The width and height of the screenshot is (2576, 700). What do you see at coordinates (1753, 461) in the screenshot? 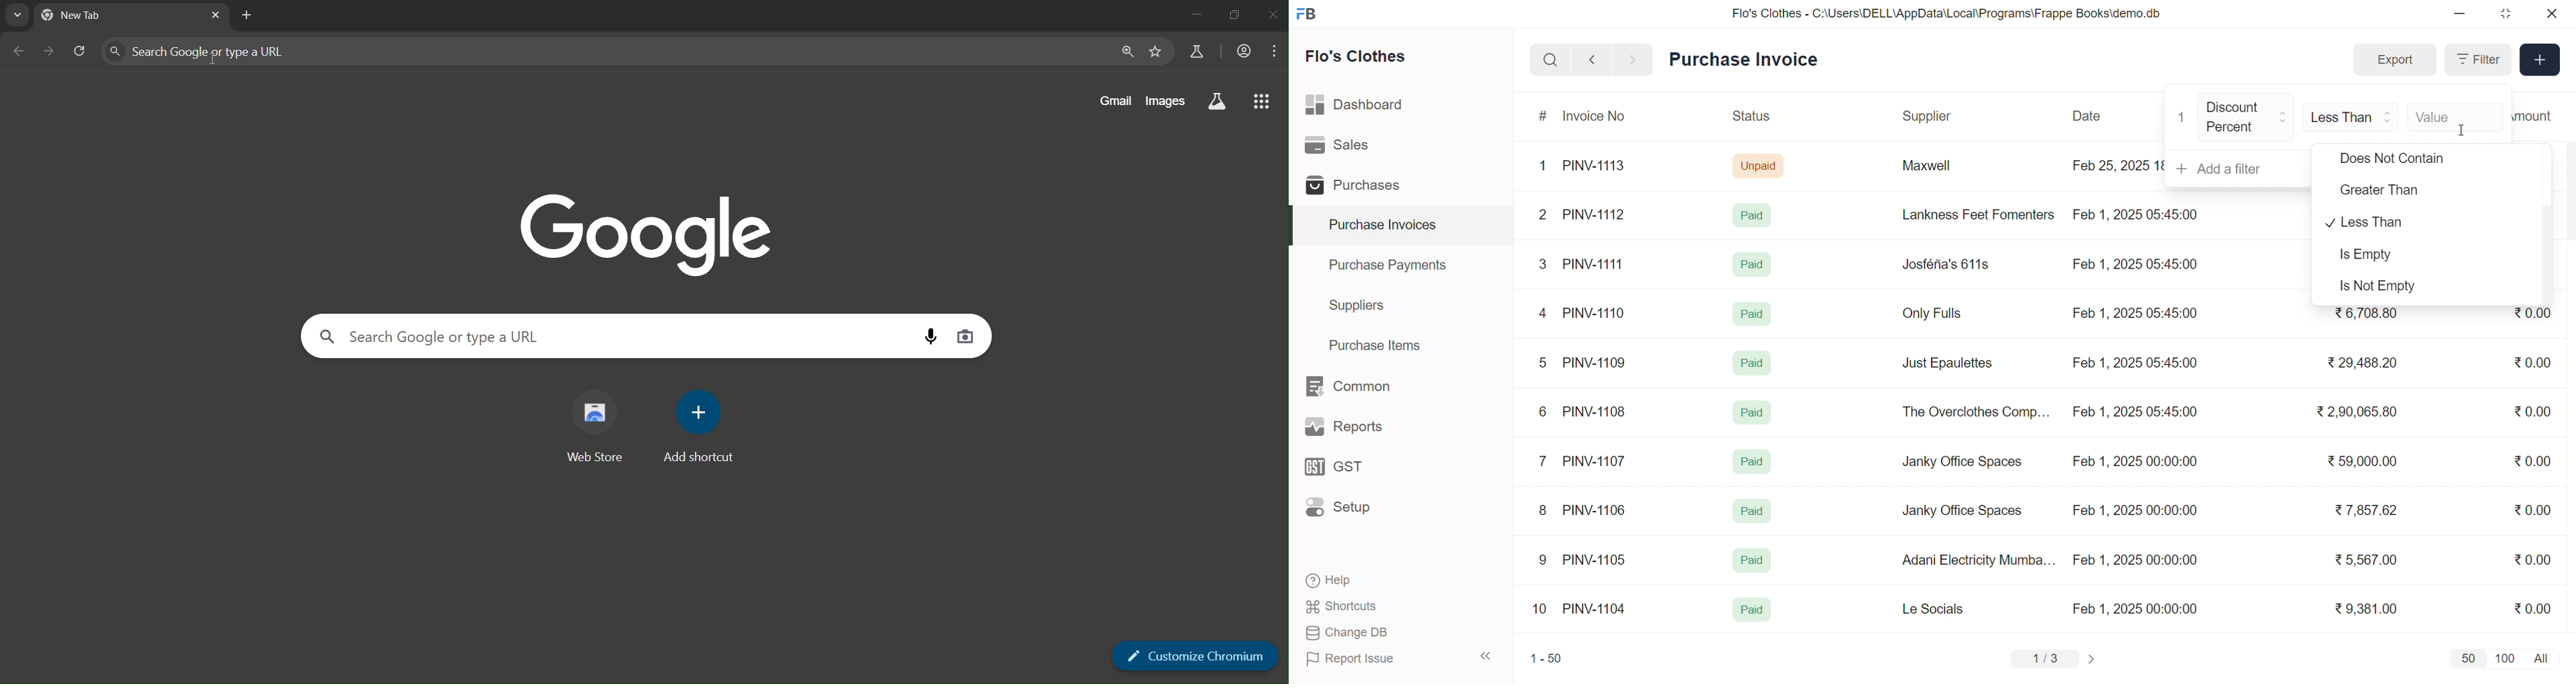
I see `Paid` at bounding box center [1753, 461].